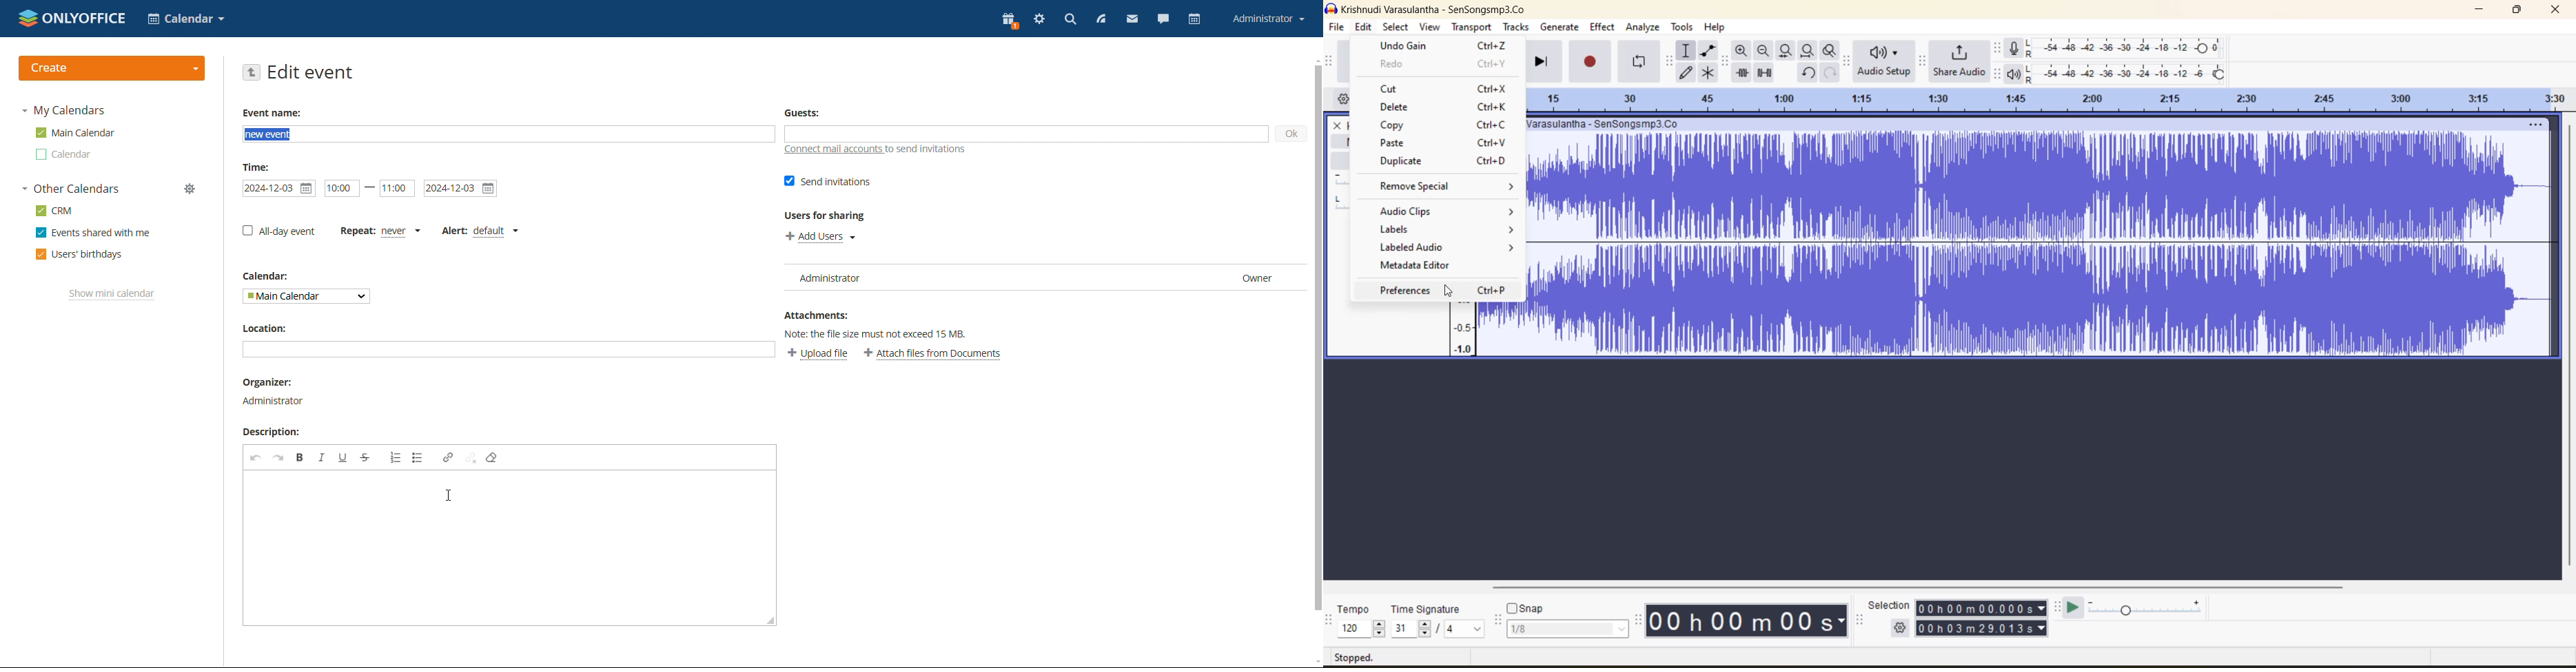 The height and width of the screenshot is (672, 2576). I want to click on verticle scroll bar, so click(2570, 343).